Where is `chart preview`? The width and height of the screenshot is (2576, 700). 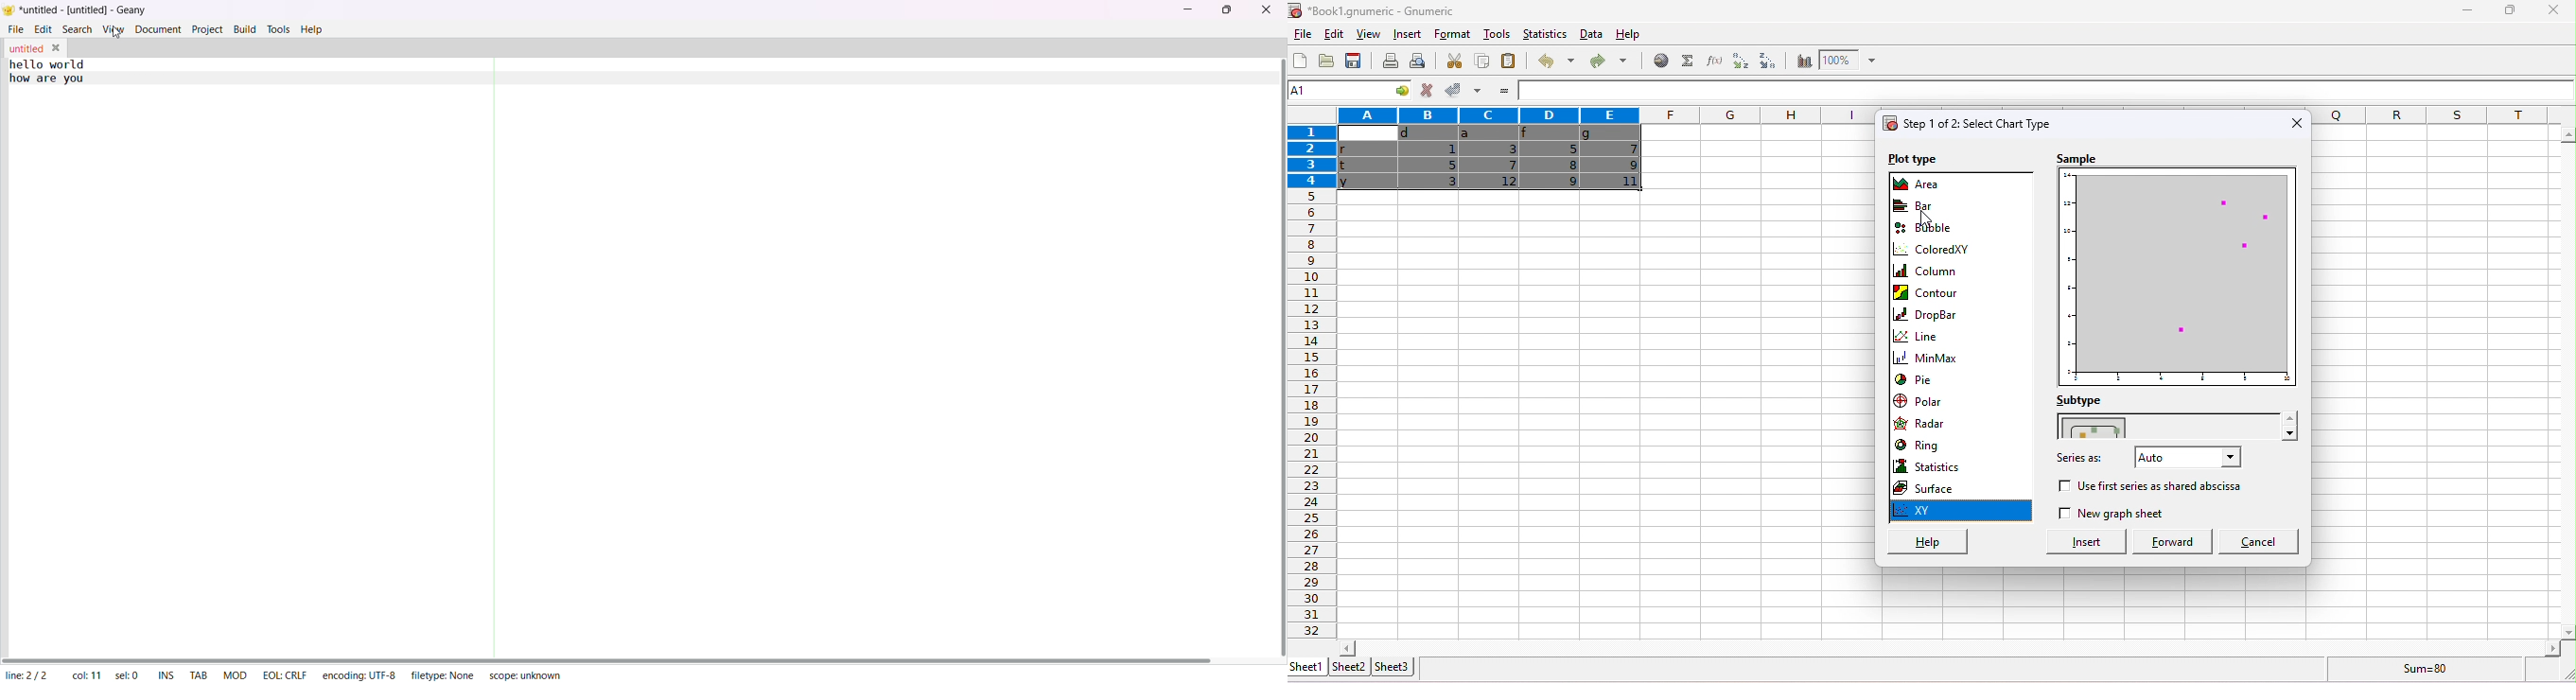 chart preview is located at coordinates (2176, 281).